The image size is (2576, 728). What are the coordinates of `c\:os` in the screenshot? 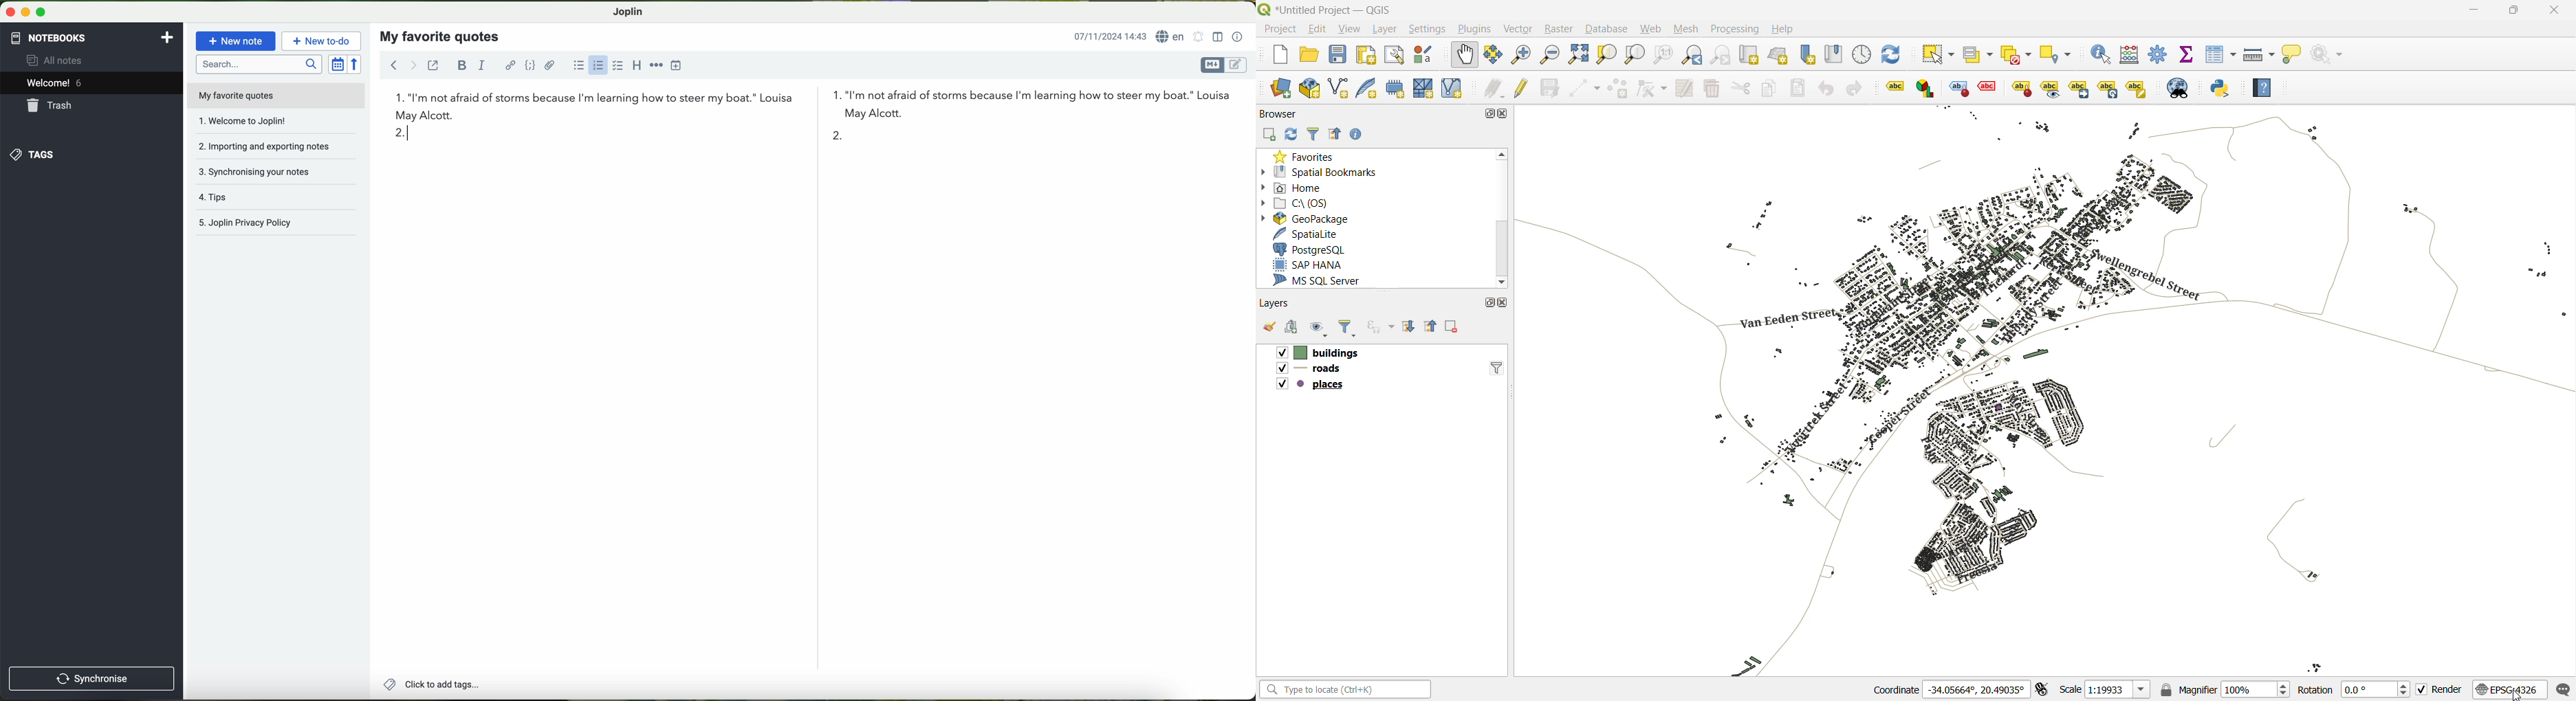 It's located at (1300, 202).